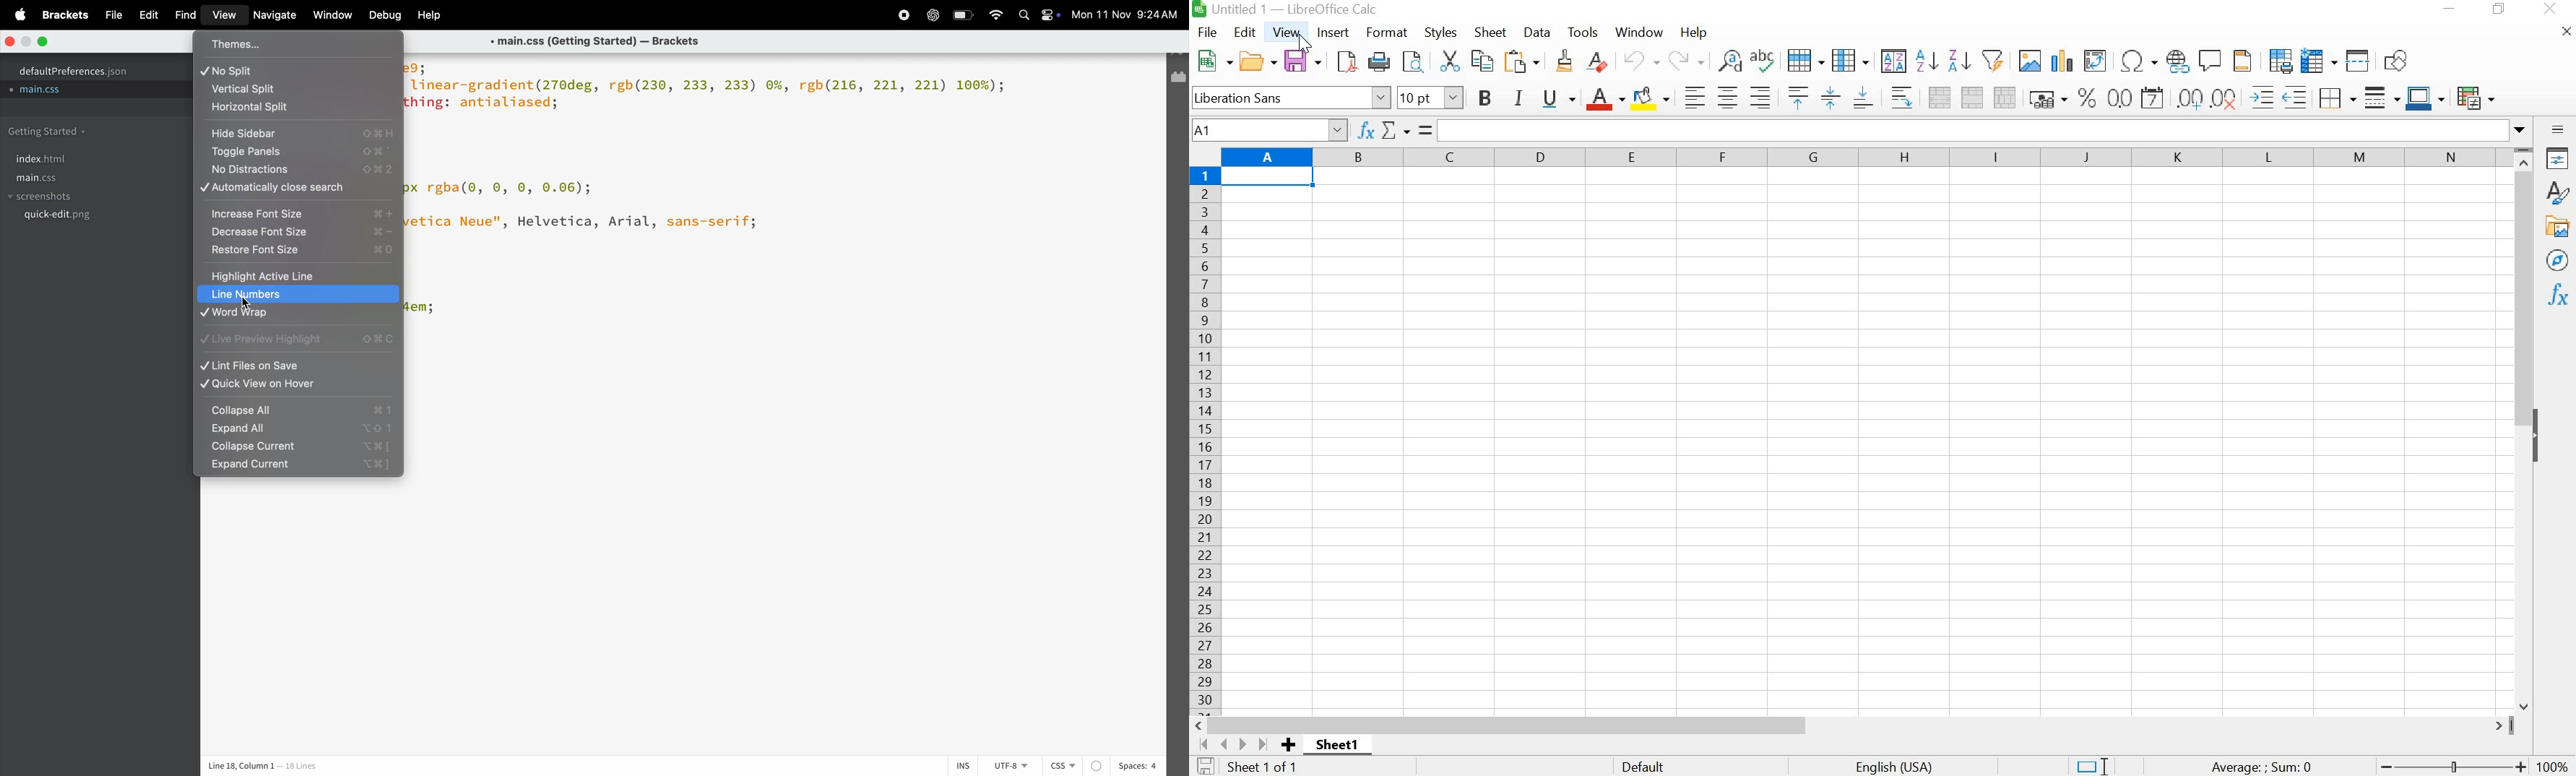  What do you see at coordinates (300, 110) in the screenshot?
I see `horizontal` at bounding box center [300, 110].